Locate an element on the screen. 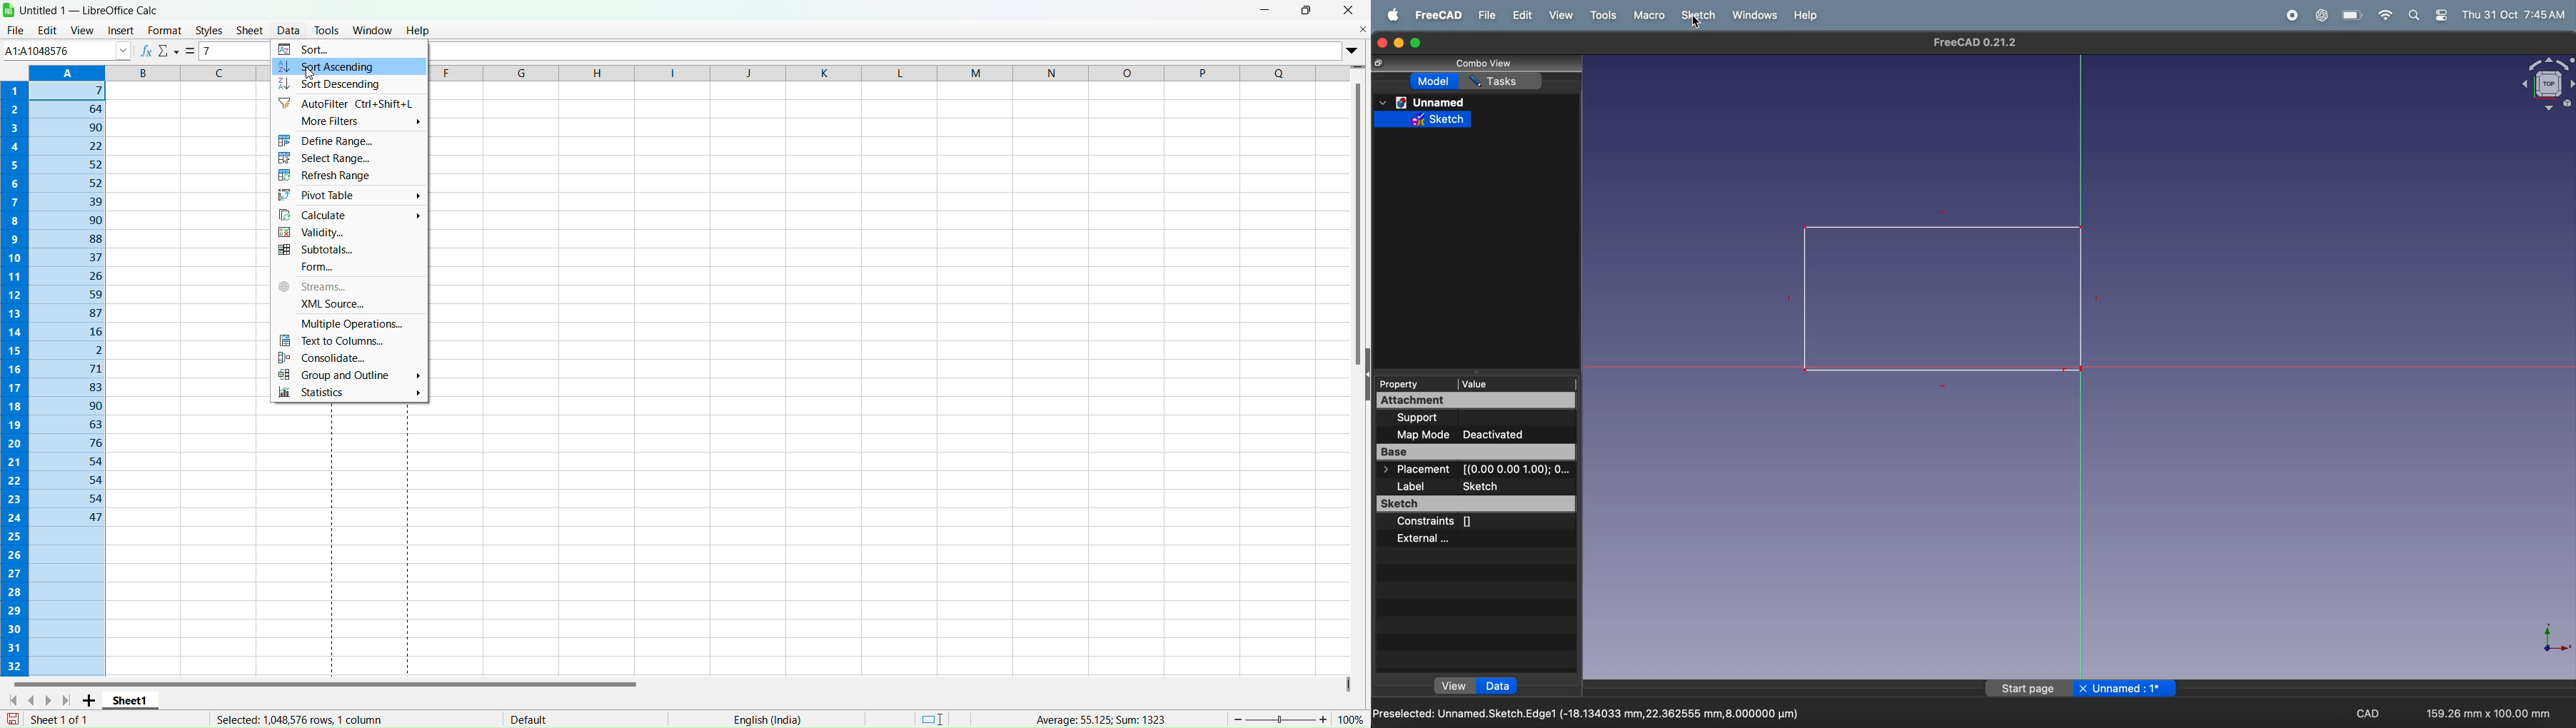 This screenshot has height=728, width=2576. XML Source is located at coordinates (346, 303).